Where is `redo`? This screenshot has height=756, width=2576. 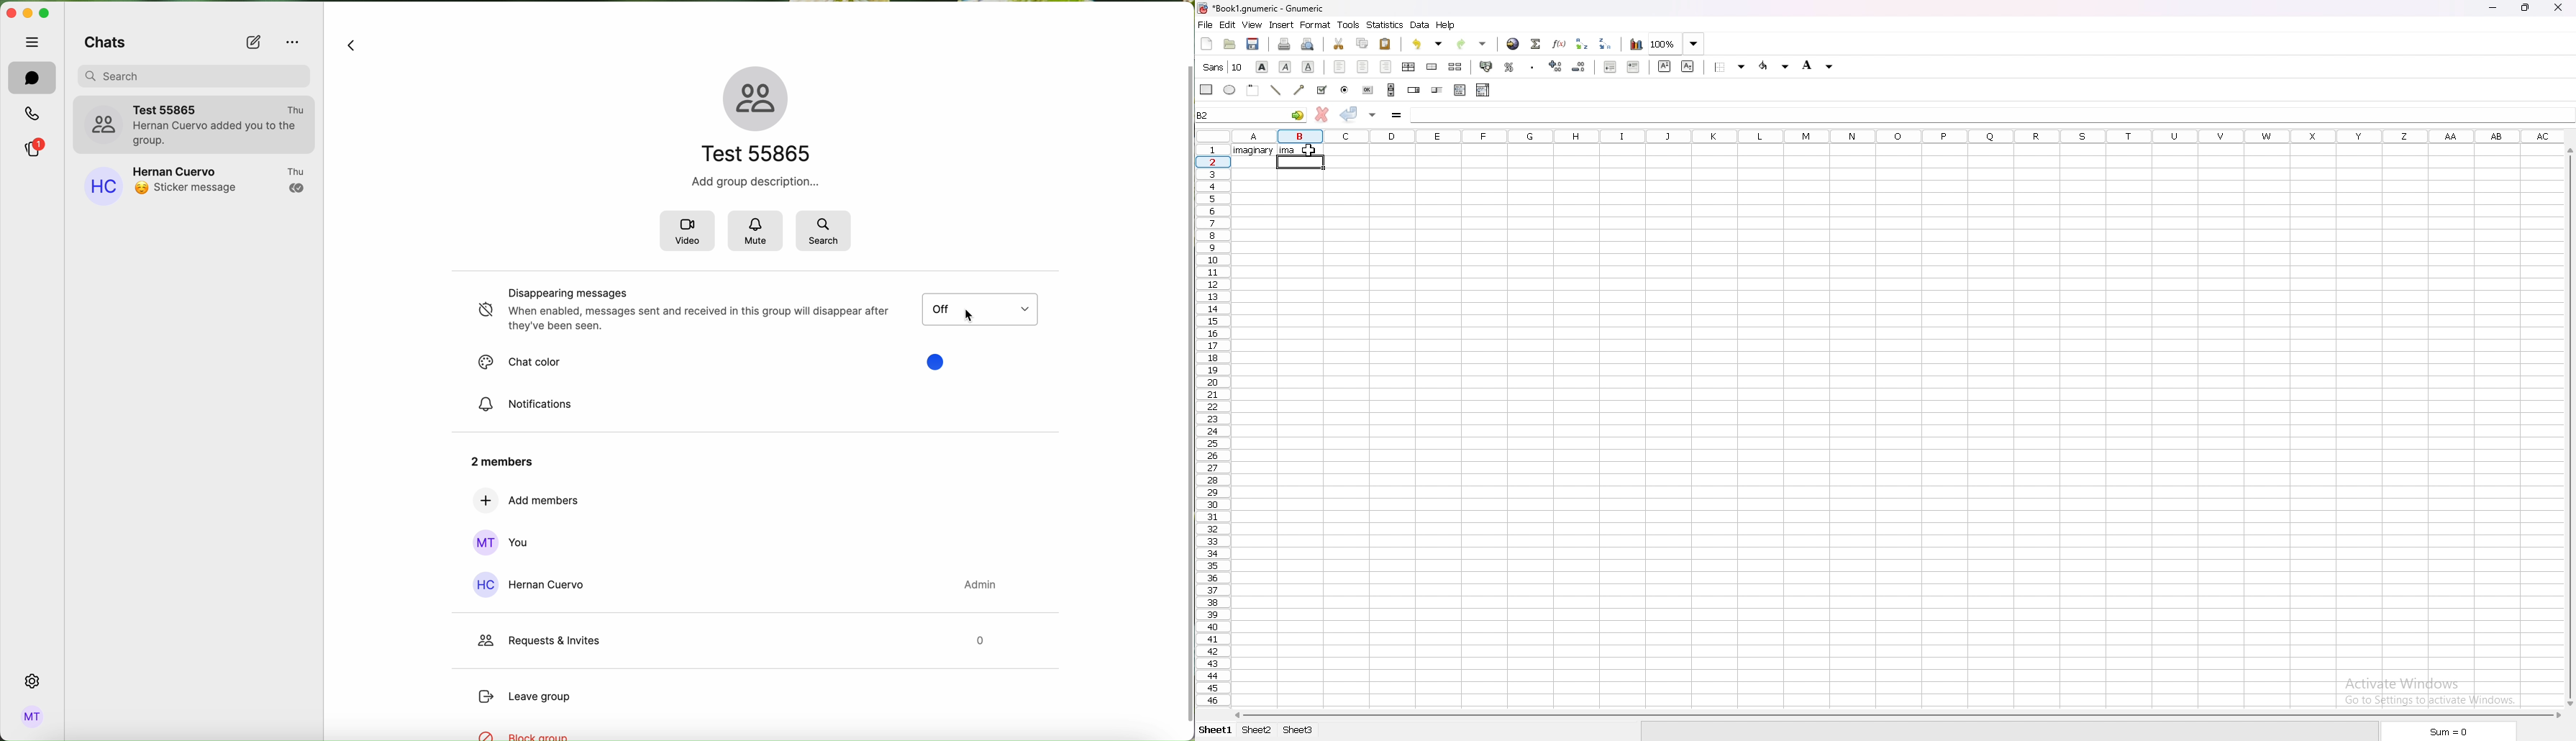 redo is located at coordinates (1472, 44).